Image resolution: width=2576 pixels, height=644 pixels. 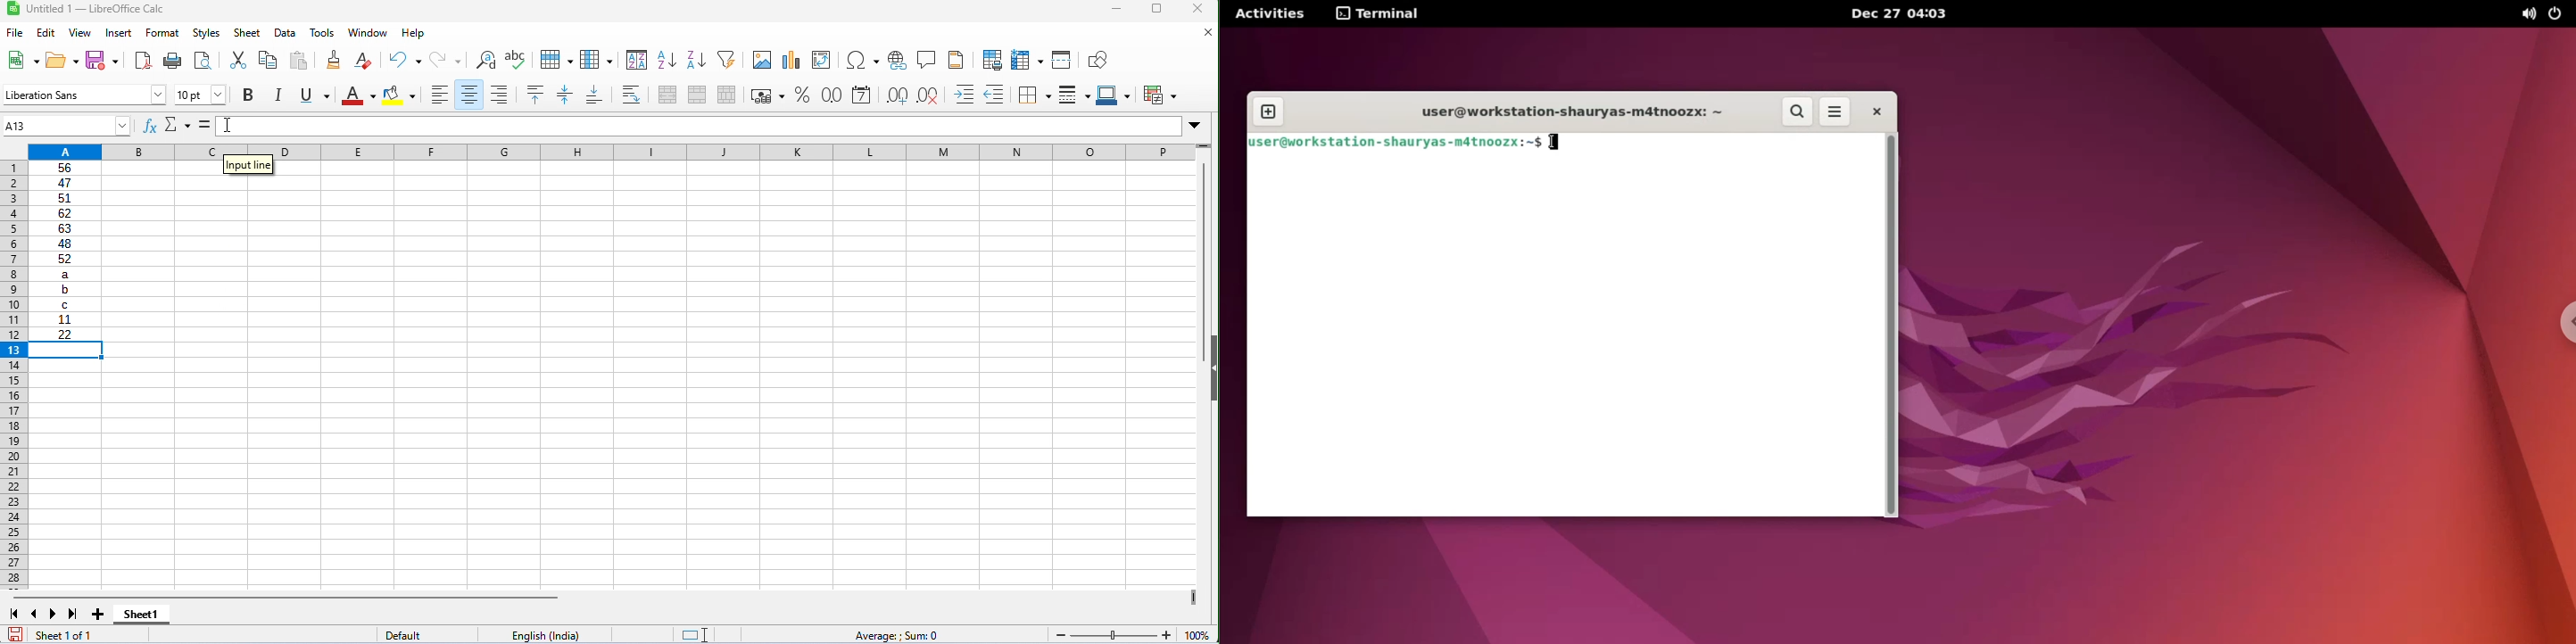 I want to click on Zoom slider, so click(x=1114, y=635).